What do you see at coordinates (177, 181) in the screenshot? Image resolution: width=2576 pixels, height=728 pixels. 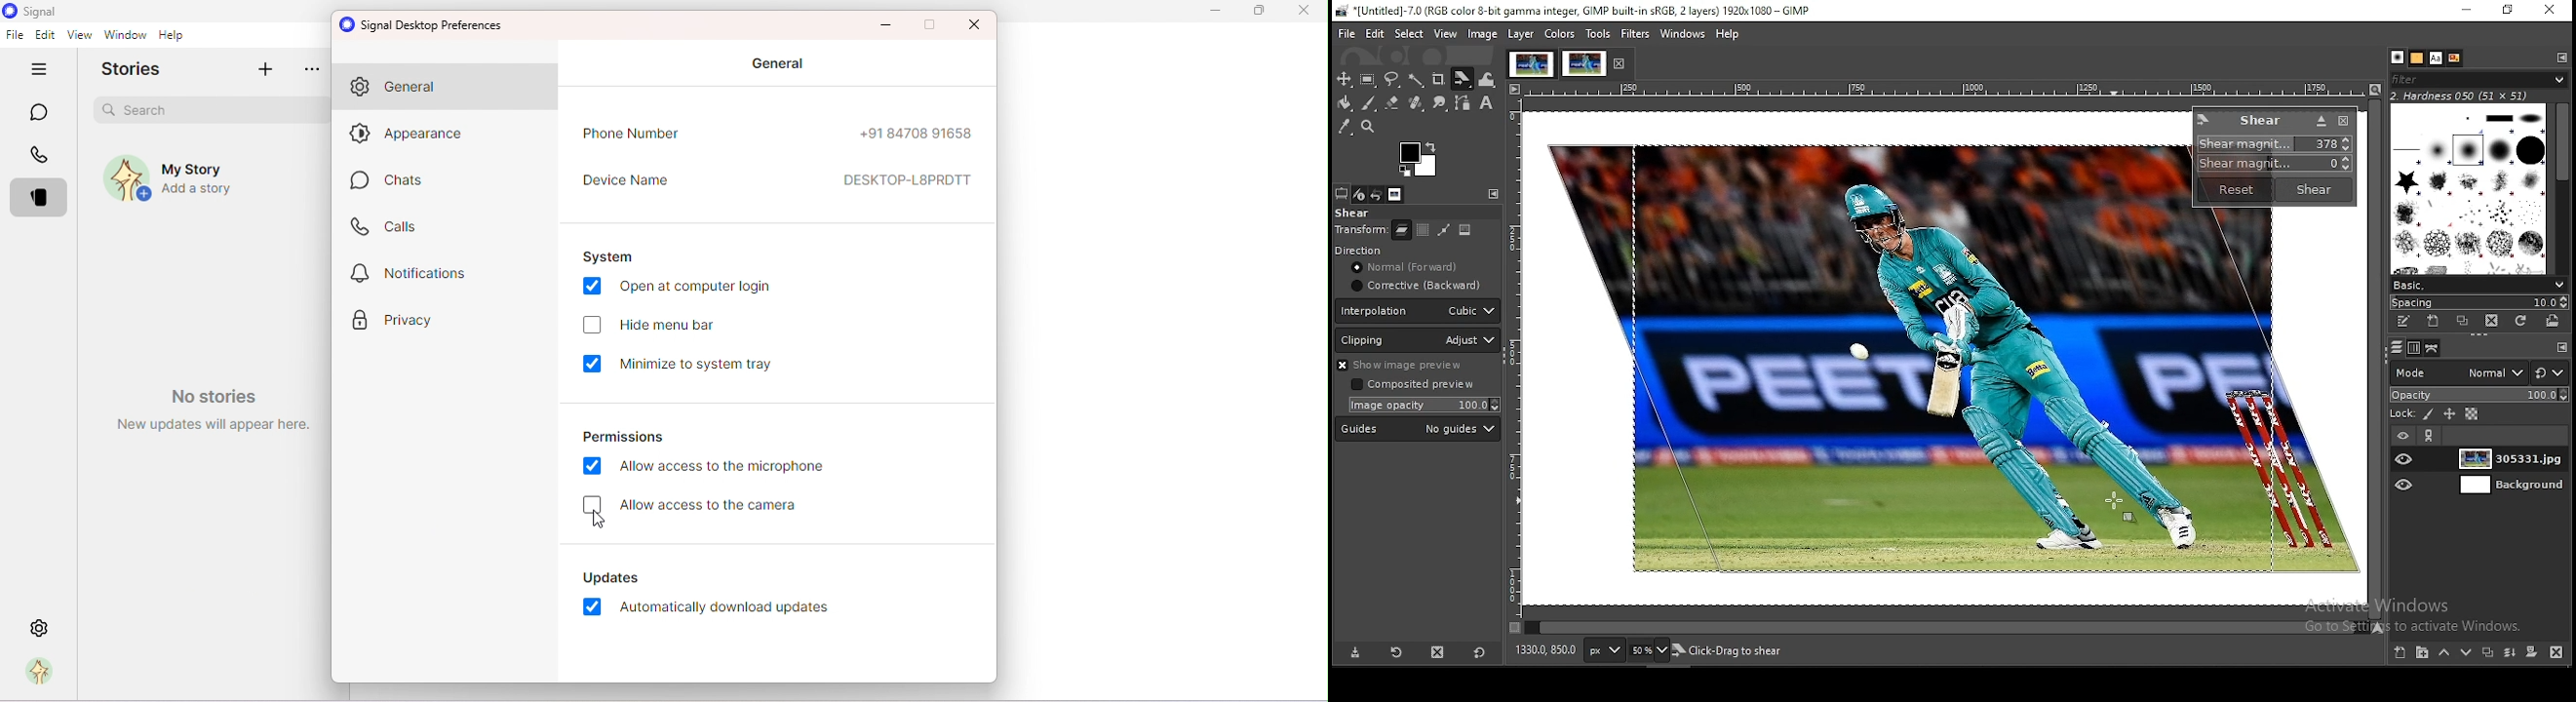 I see `My story` at bounding box center [177, 181].